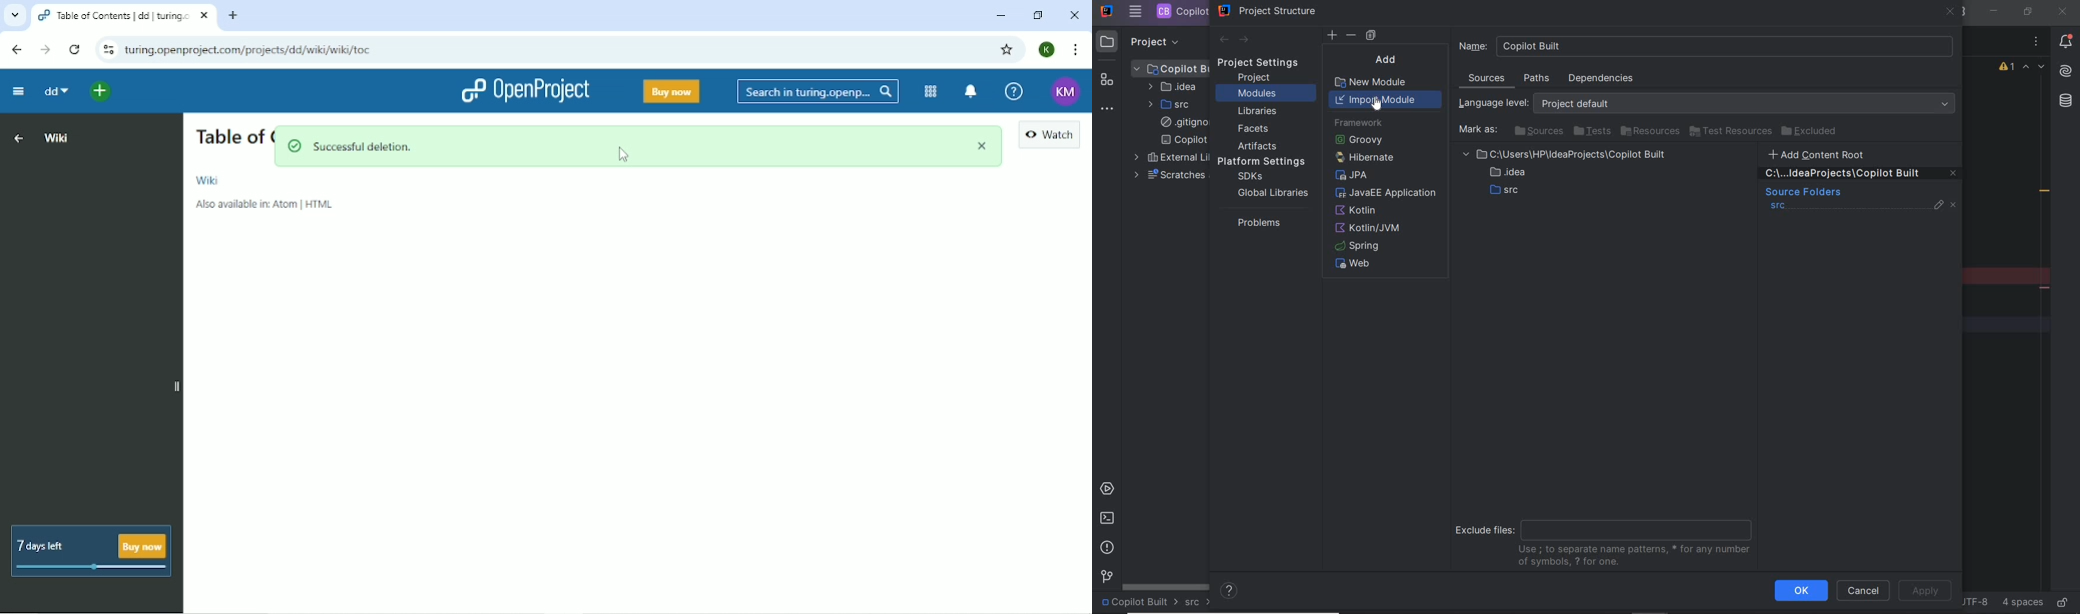 This screenshot has width=2100, height=616. I want to click on platform settings, so click(1265, 162).